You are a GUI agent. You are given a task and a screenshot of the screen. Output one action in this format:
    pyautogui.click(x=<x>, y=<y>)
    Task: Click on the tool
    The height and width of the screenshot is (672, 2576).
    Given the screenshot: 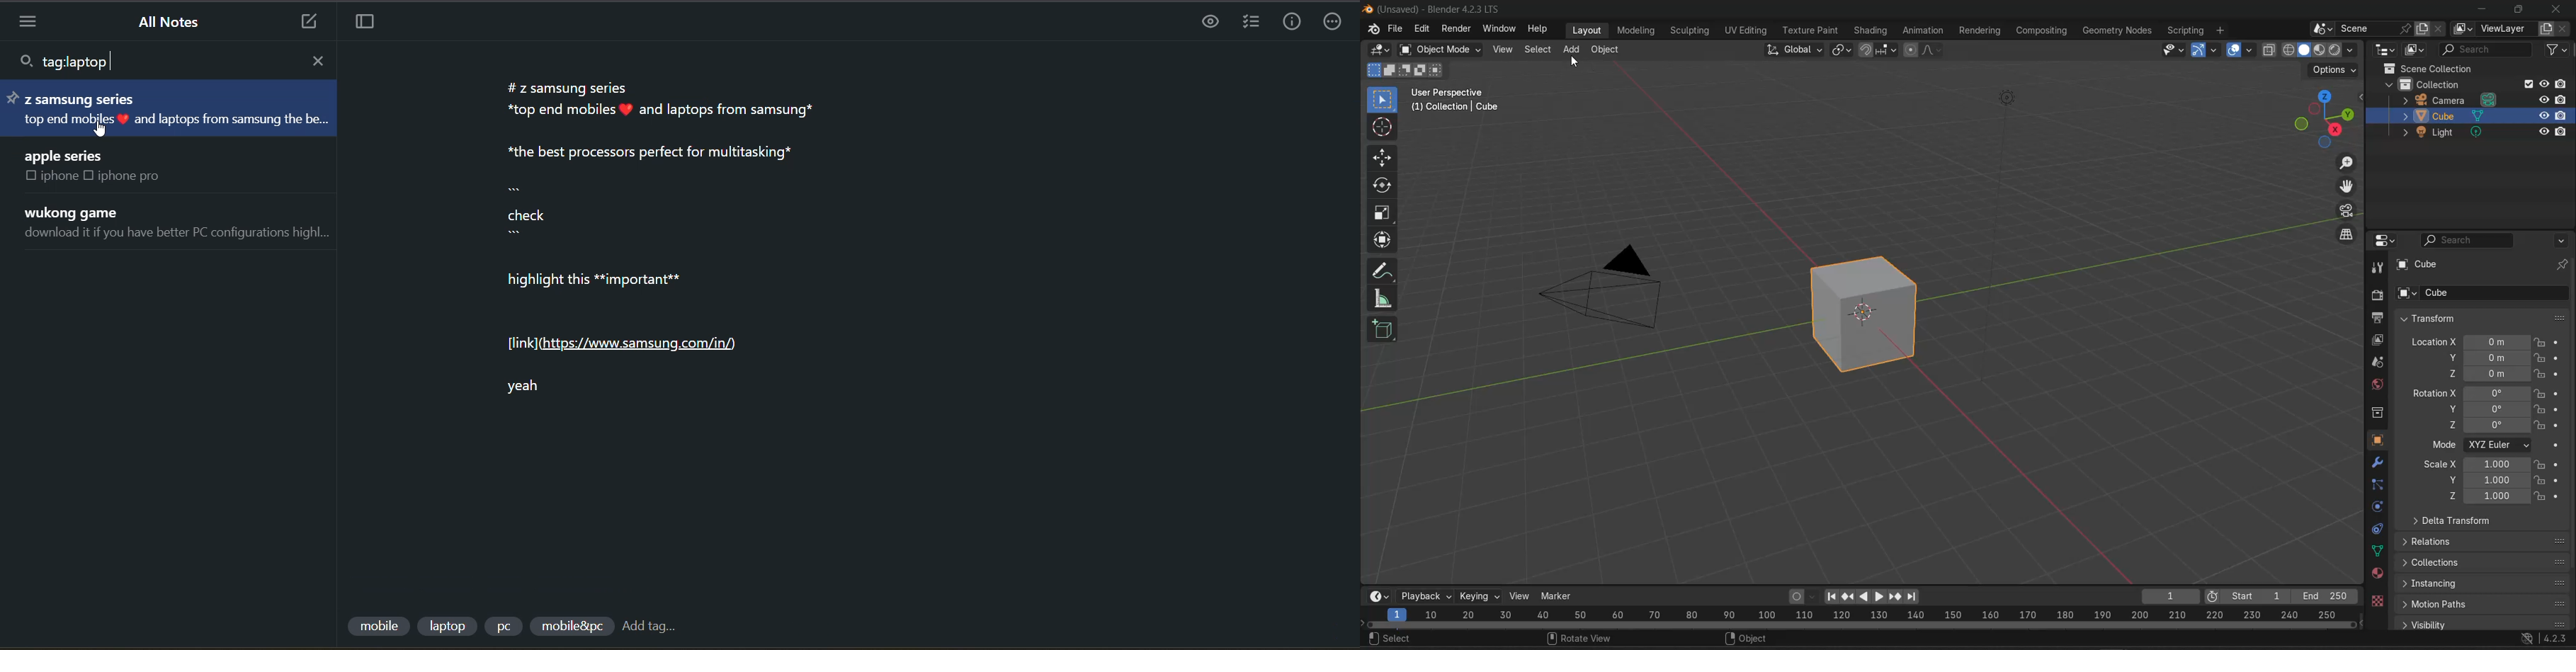 What is the action you would take?
    pyautogui.click(x=2378, y=267)
    